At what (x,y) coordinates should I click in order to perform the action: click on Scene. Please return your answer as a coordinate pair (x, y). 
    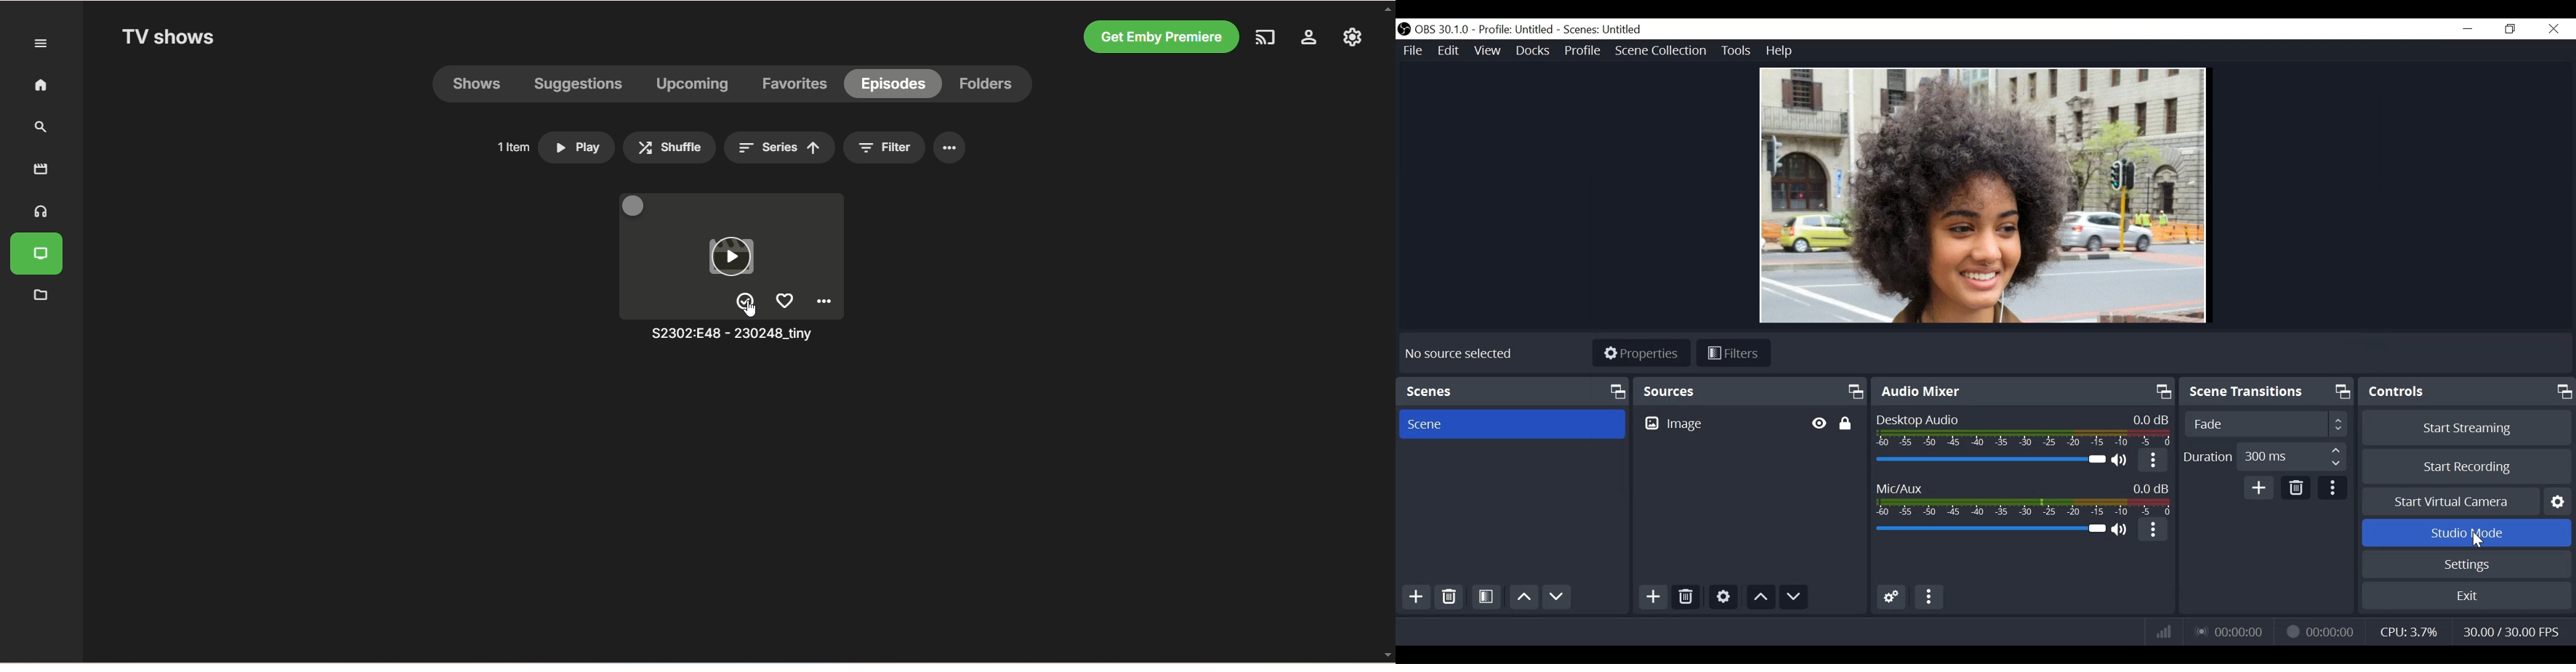
    Looking at the image, I should click on (1512, 424).